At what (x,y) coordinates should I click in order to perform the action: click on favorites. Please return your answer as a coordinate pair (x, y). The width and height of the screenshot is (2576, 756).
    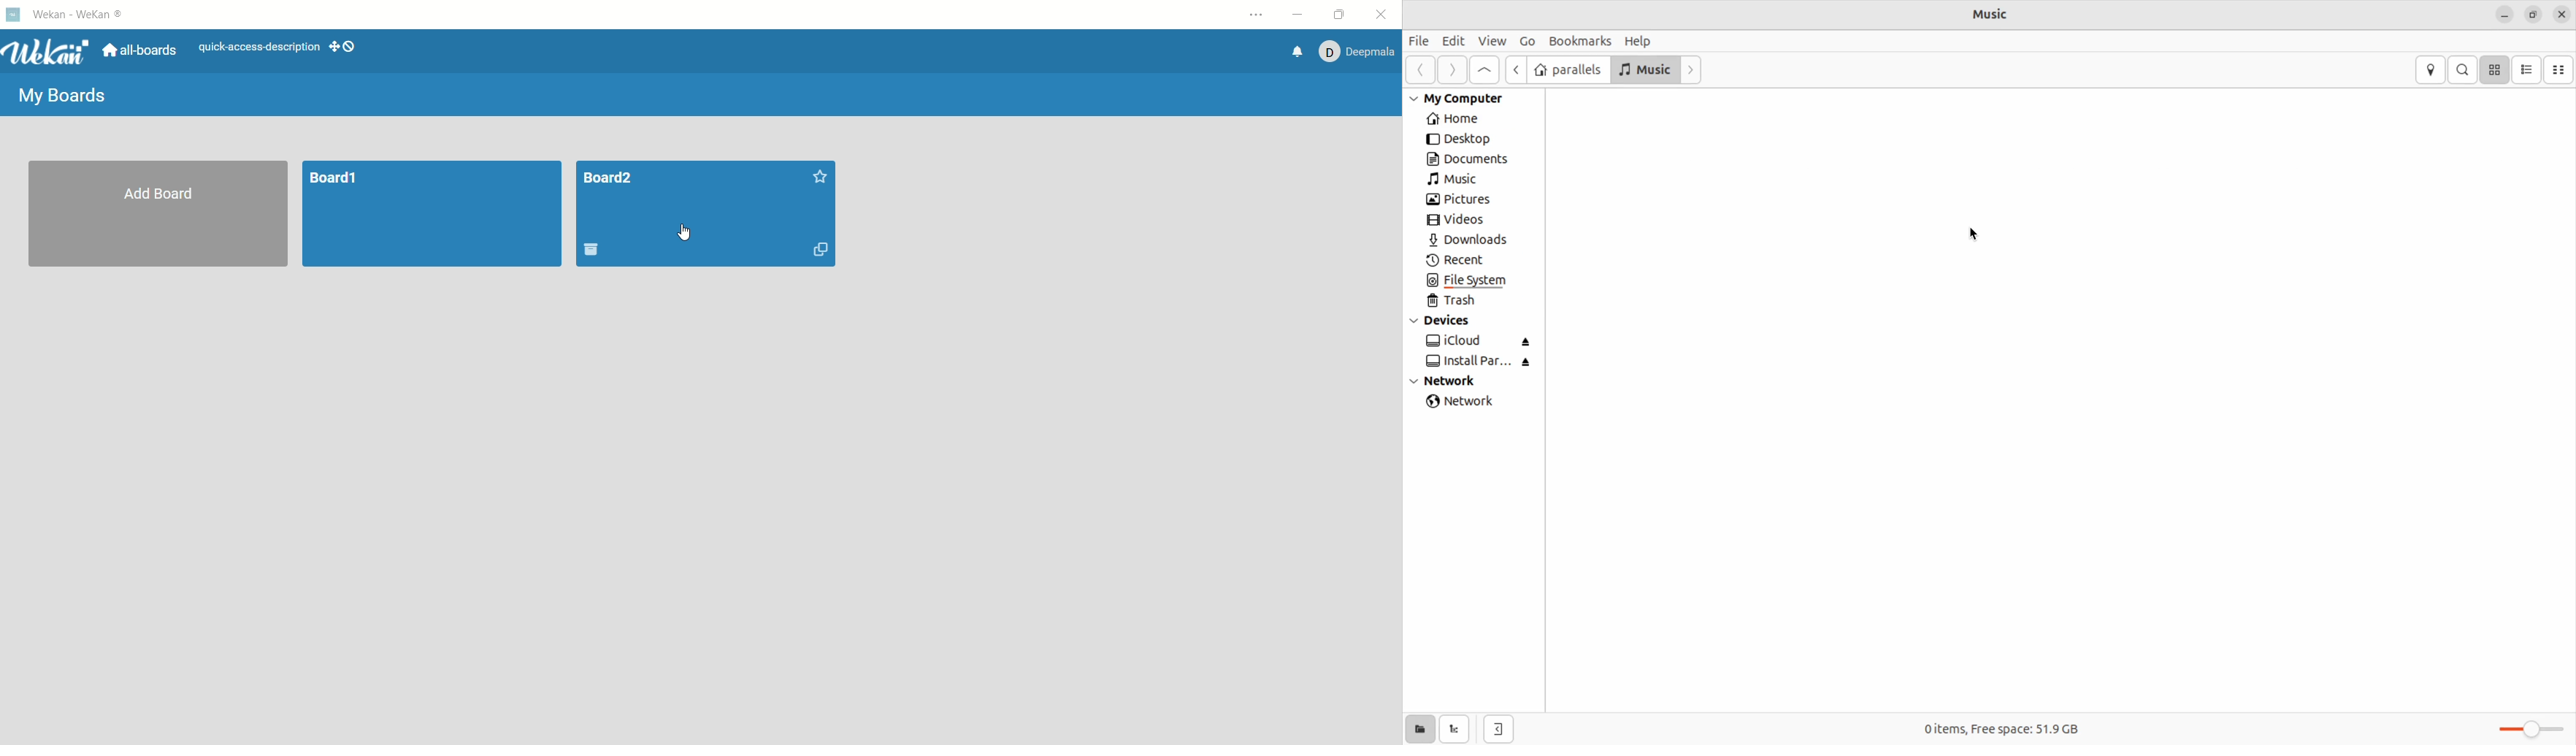
    Looking at the image, I should click on (822, 175).